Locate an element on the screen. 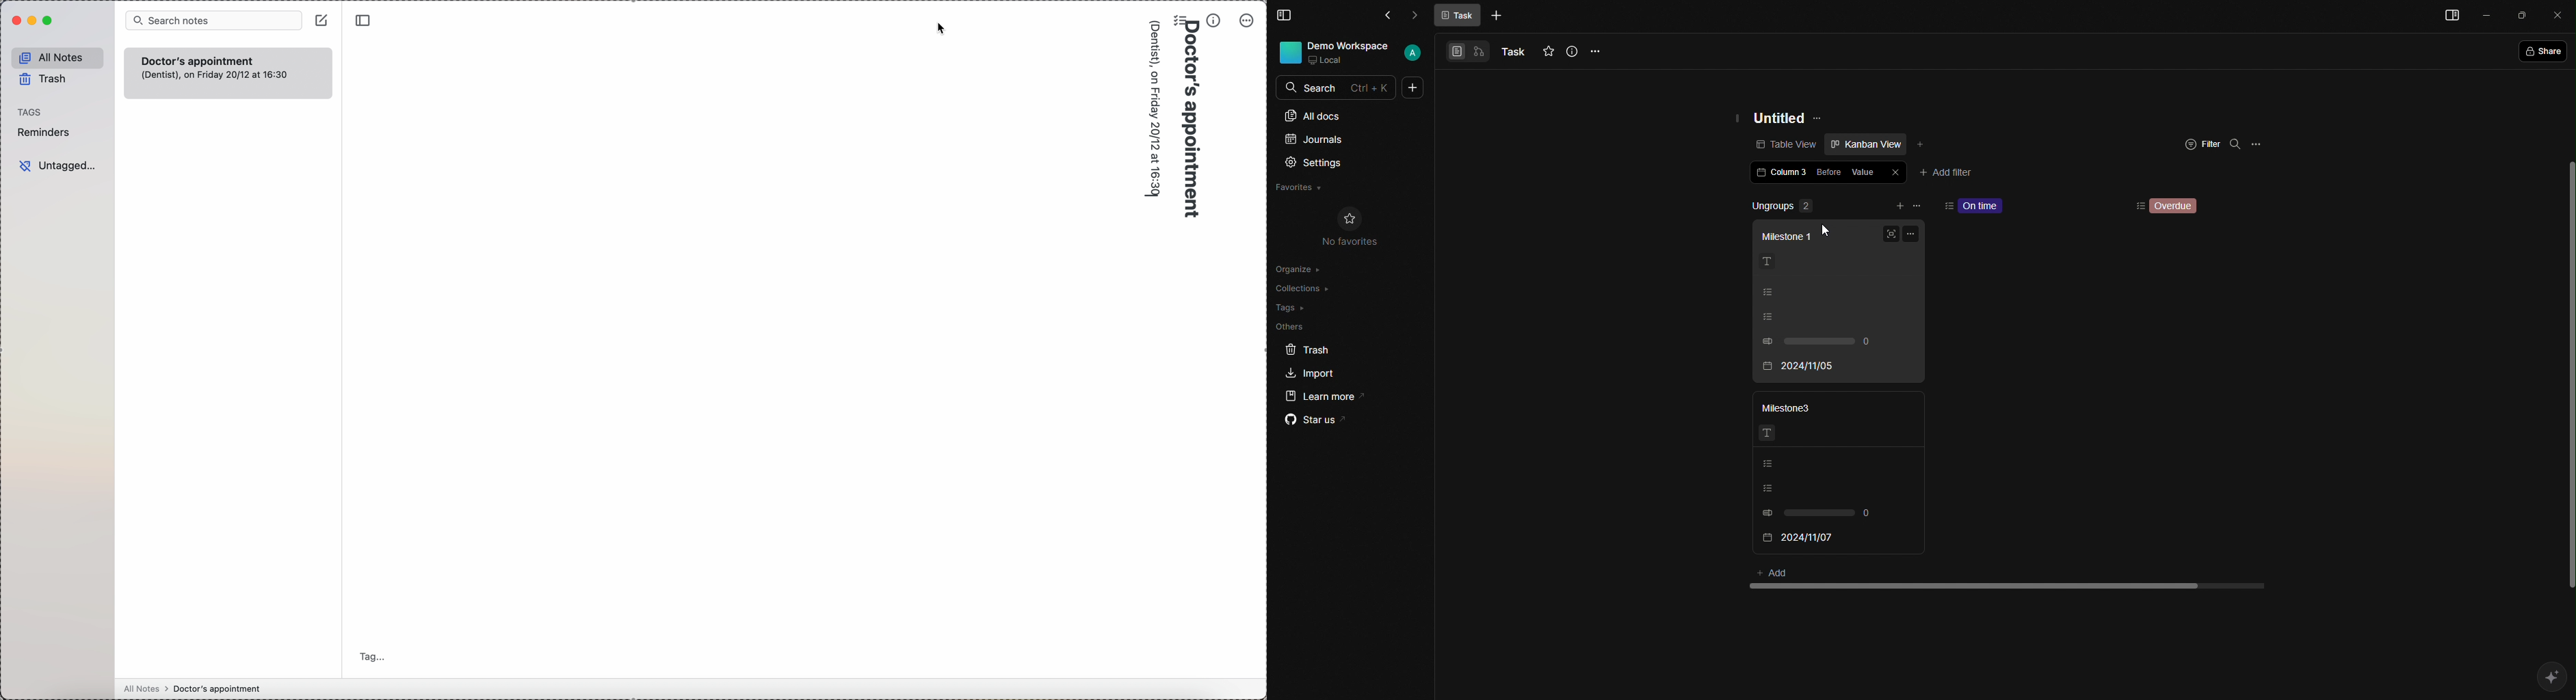 The width and height of the screenshot is (2576, 700). metrics is located at coordinates (1214, 20).